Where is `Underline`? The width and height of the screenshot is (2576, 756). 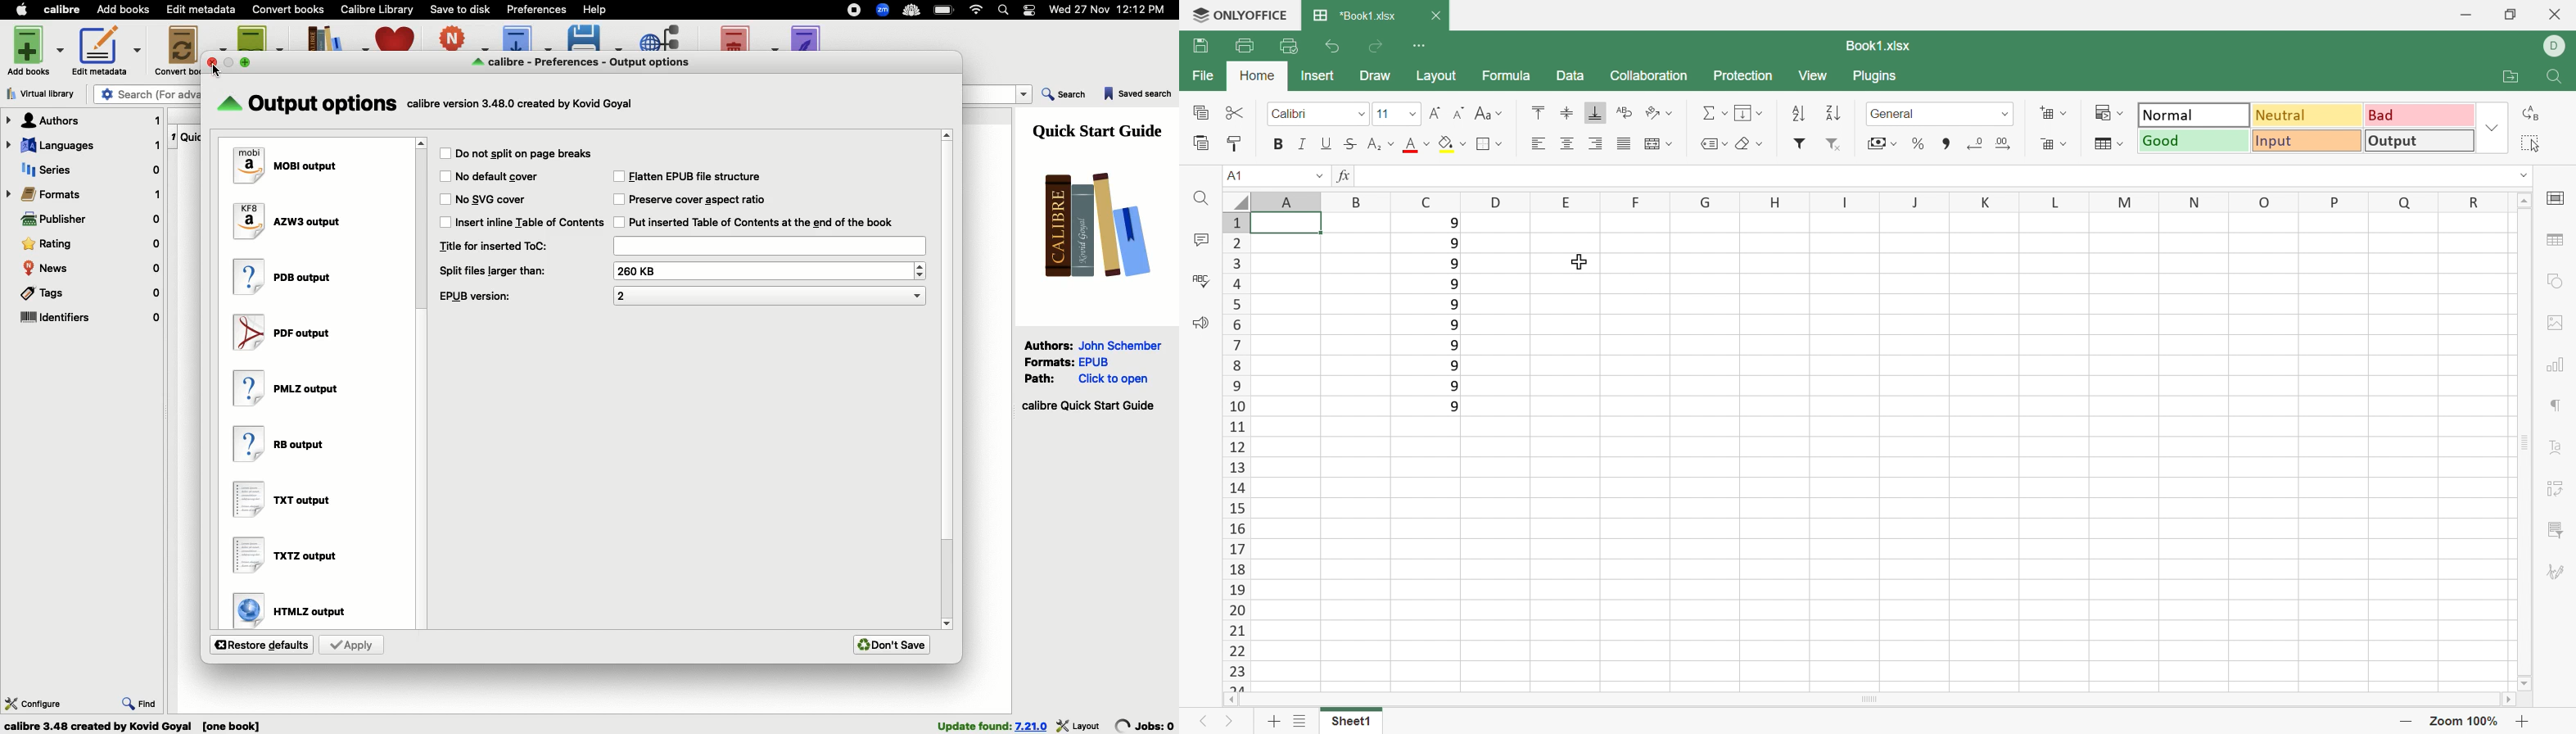
Underline is located at coordinates (1326, 143).